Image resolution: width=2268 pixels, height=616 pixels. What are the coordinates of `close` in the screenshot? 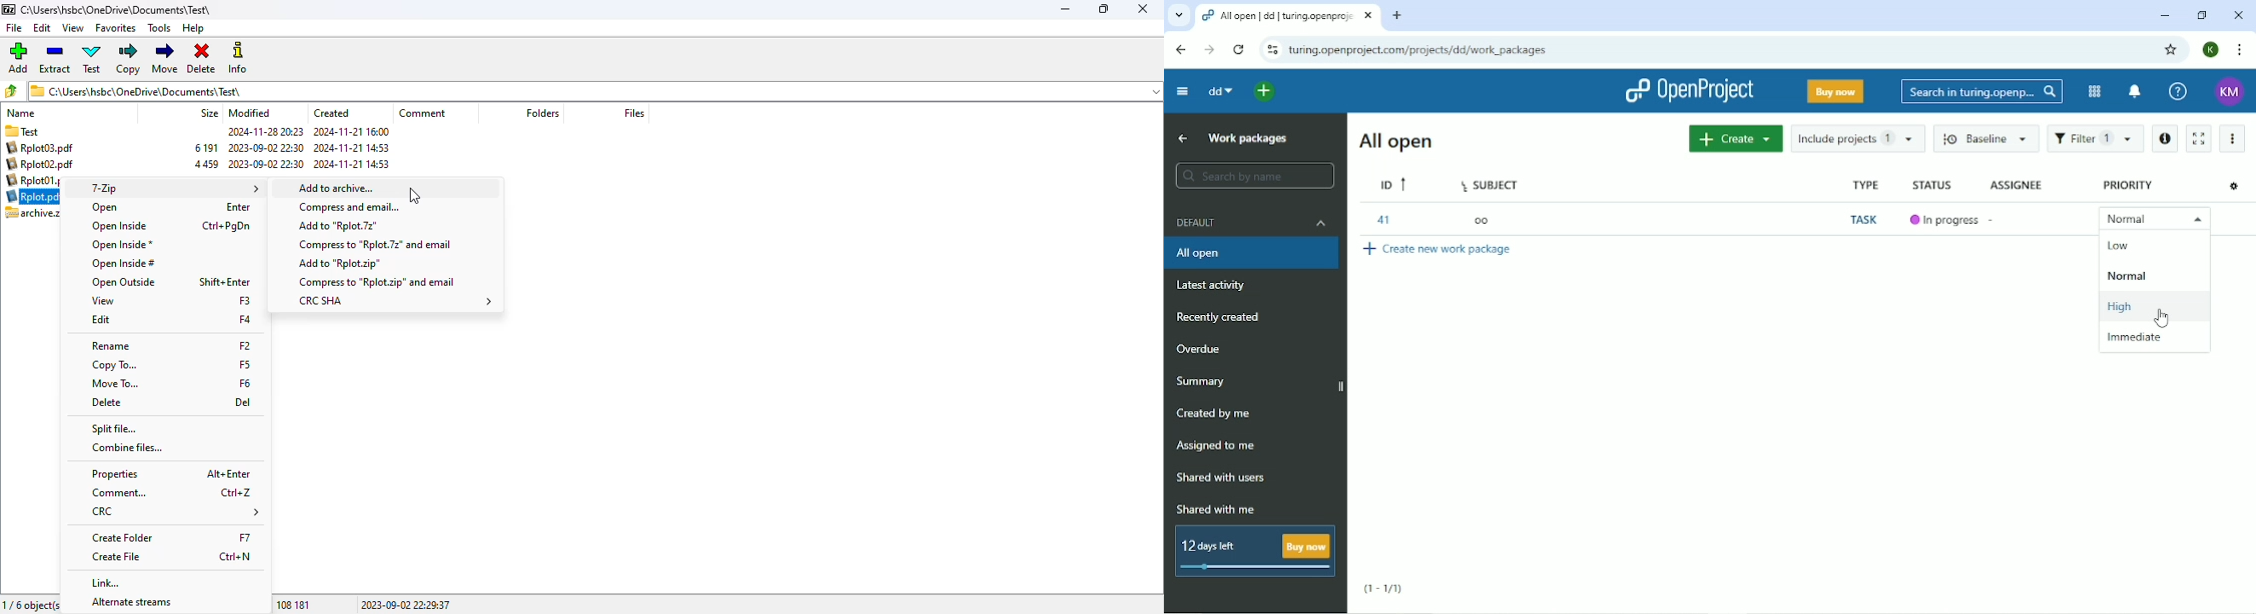 It's located at (1145, 9).